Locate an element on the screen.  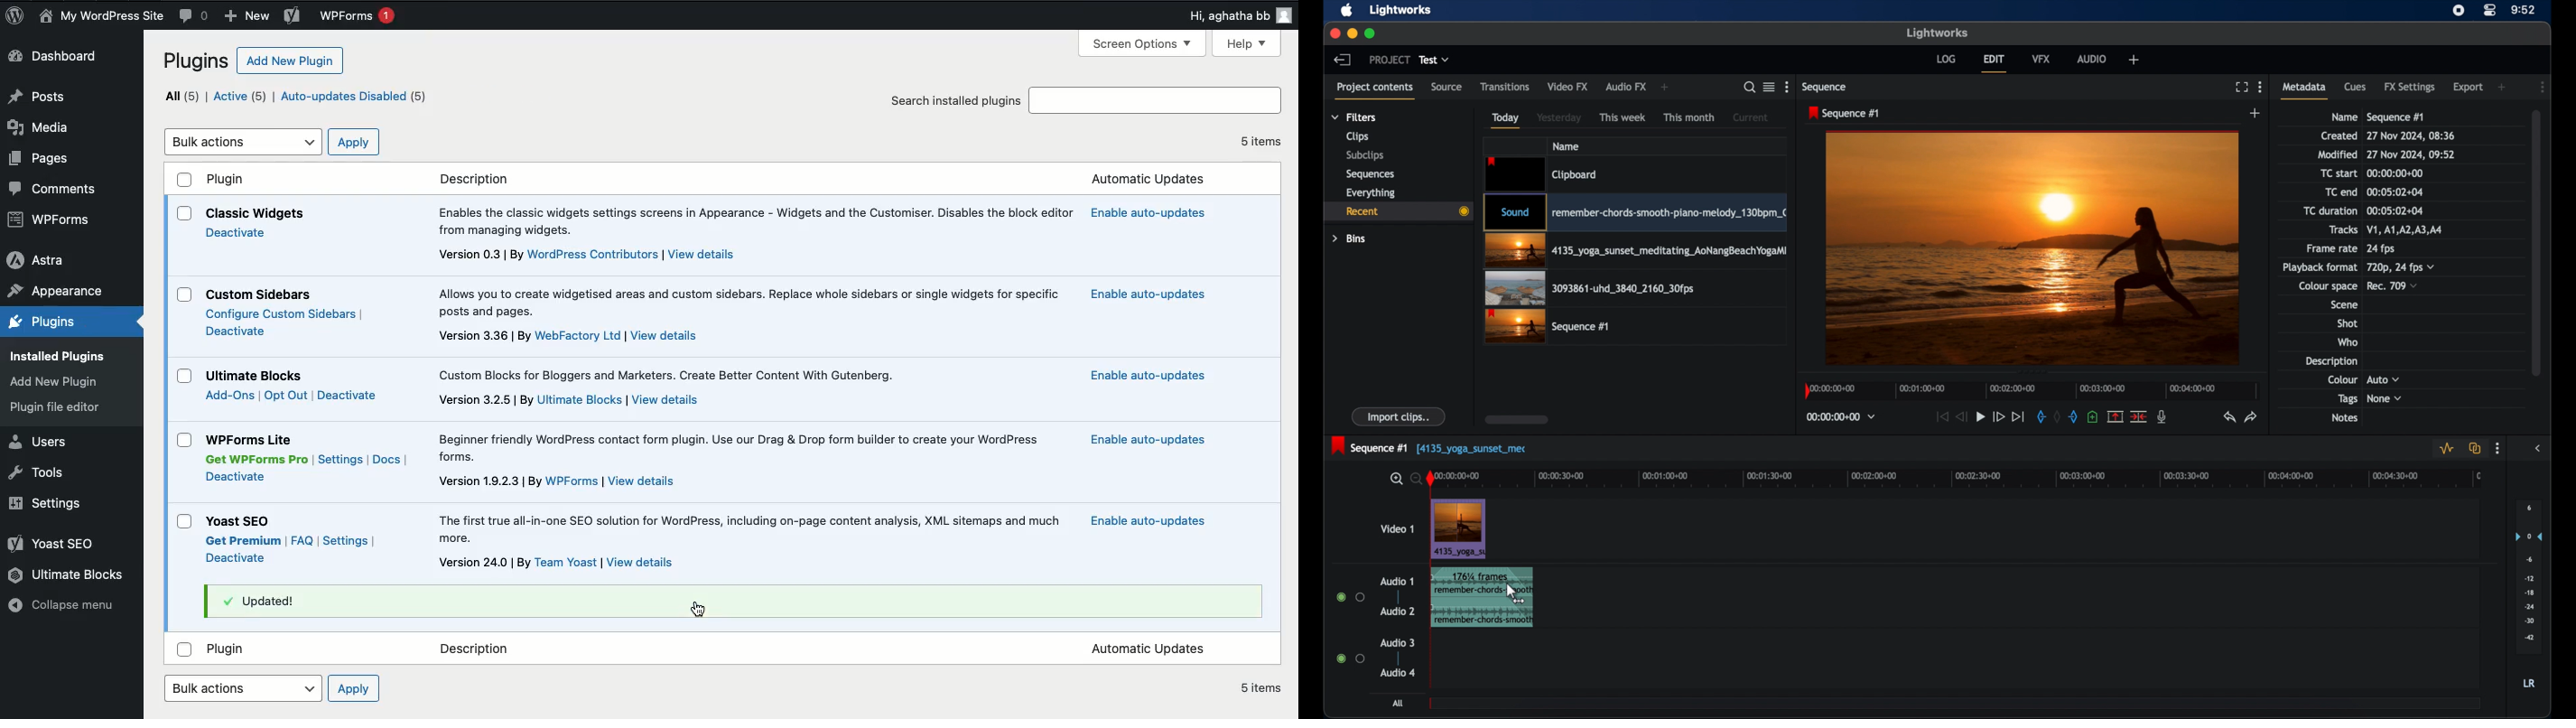
Posts is located at coordinates (40, 96).